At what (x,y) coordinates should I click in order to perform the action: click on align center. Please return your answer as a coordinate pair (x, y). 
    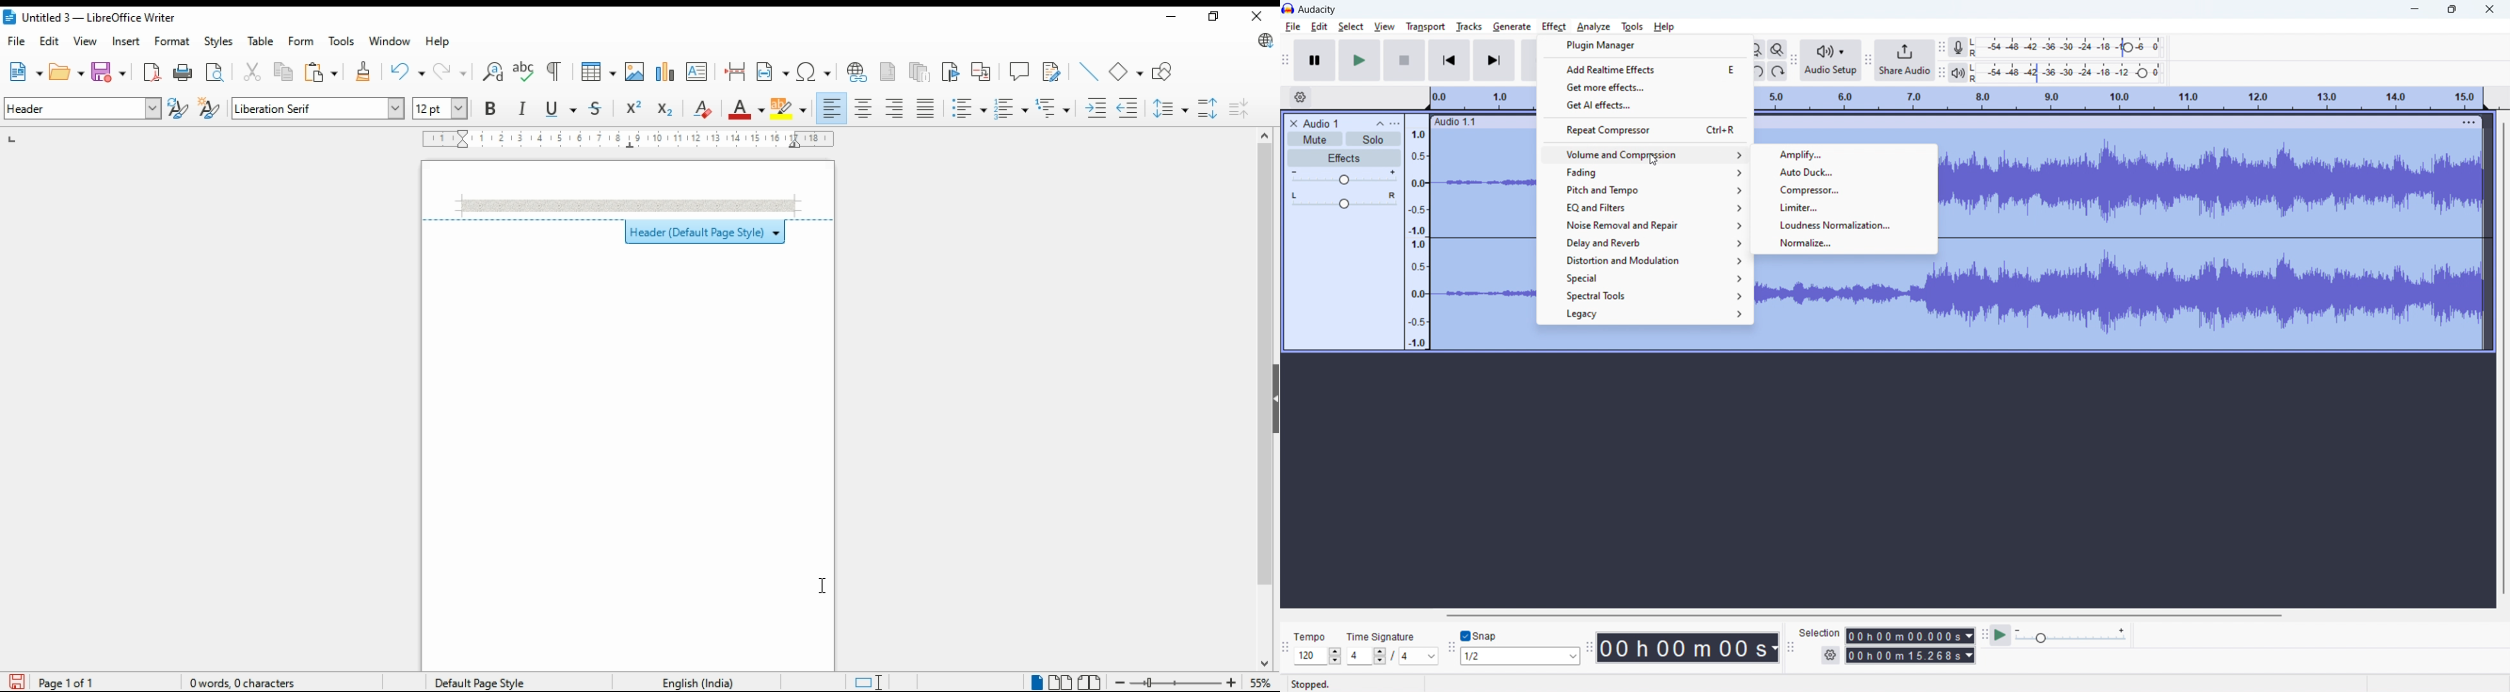
    Looking at the image, I should click on (865, 108).